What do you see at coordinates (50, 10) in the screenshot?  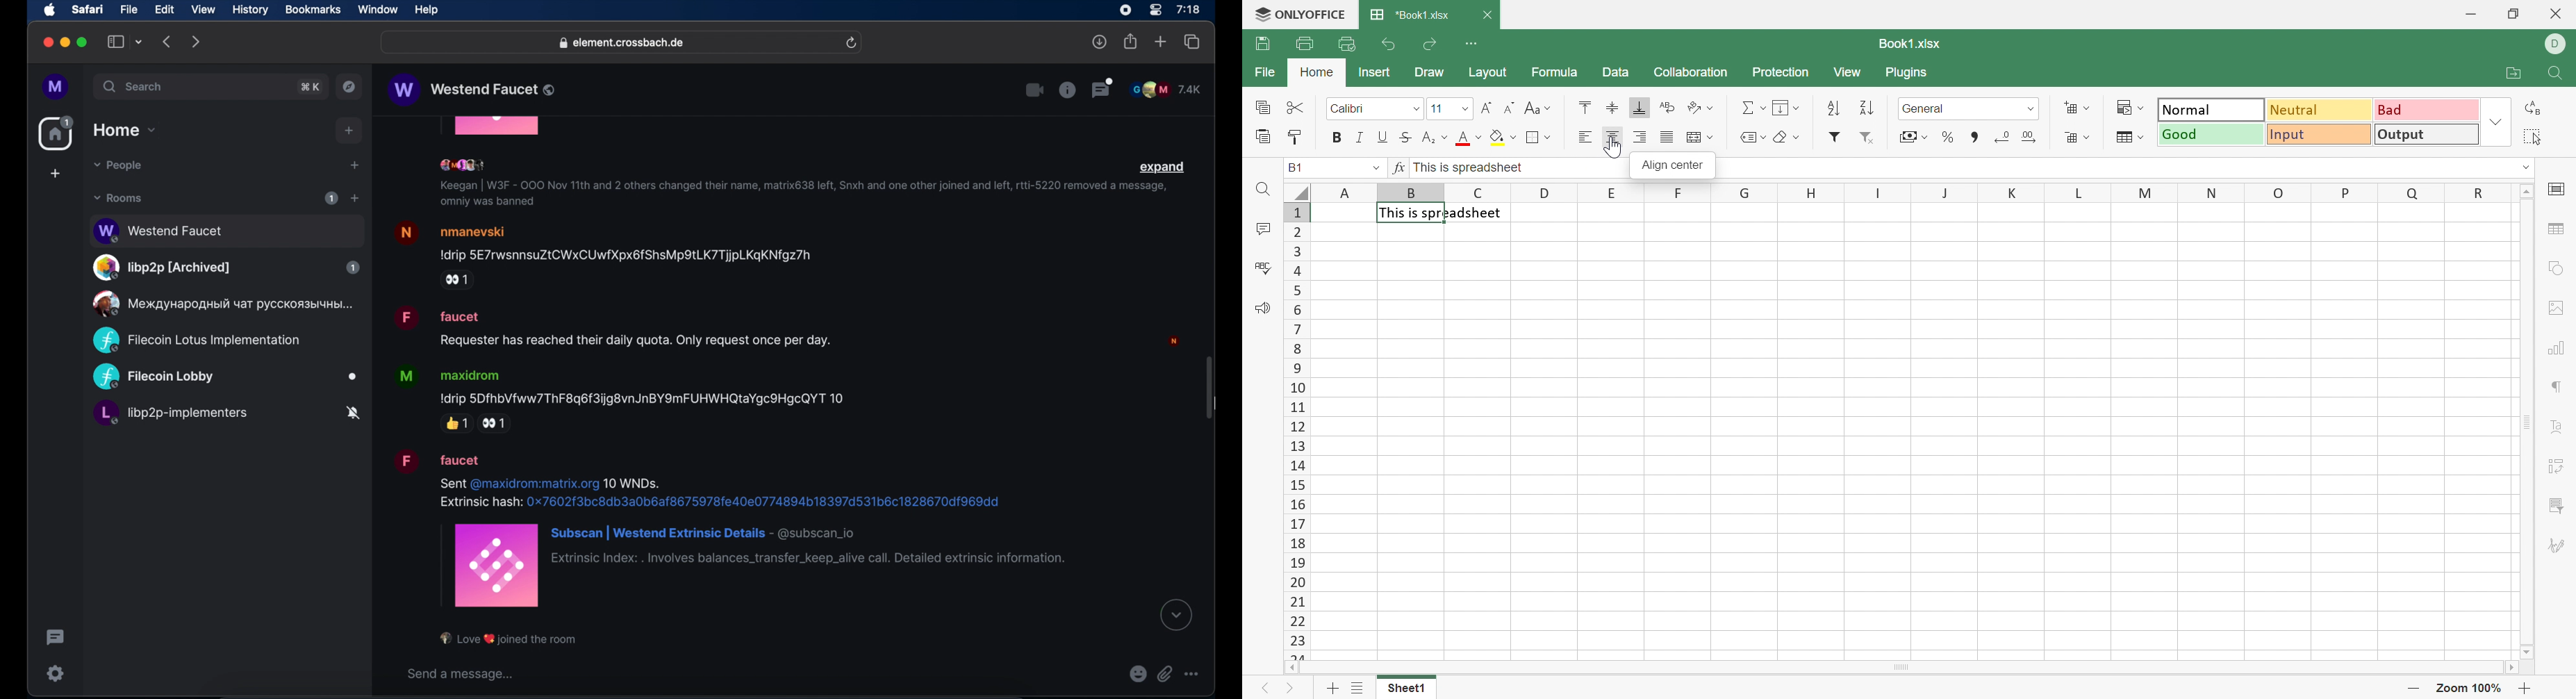 I see `apple icon` at bounding box center [50, 10].